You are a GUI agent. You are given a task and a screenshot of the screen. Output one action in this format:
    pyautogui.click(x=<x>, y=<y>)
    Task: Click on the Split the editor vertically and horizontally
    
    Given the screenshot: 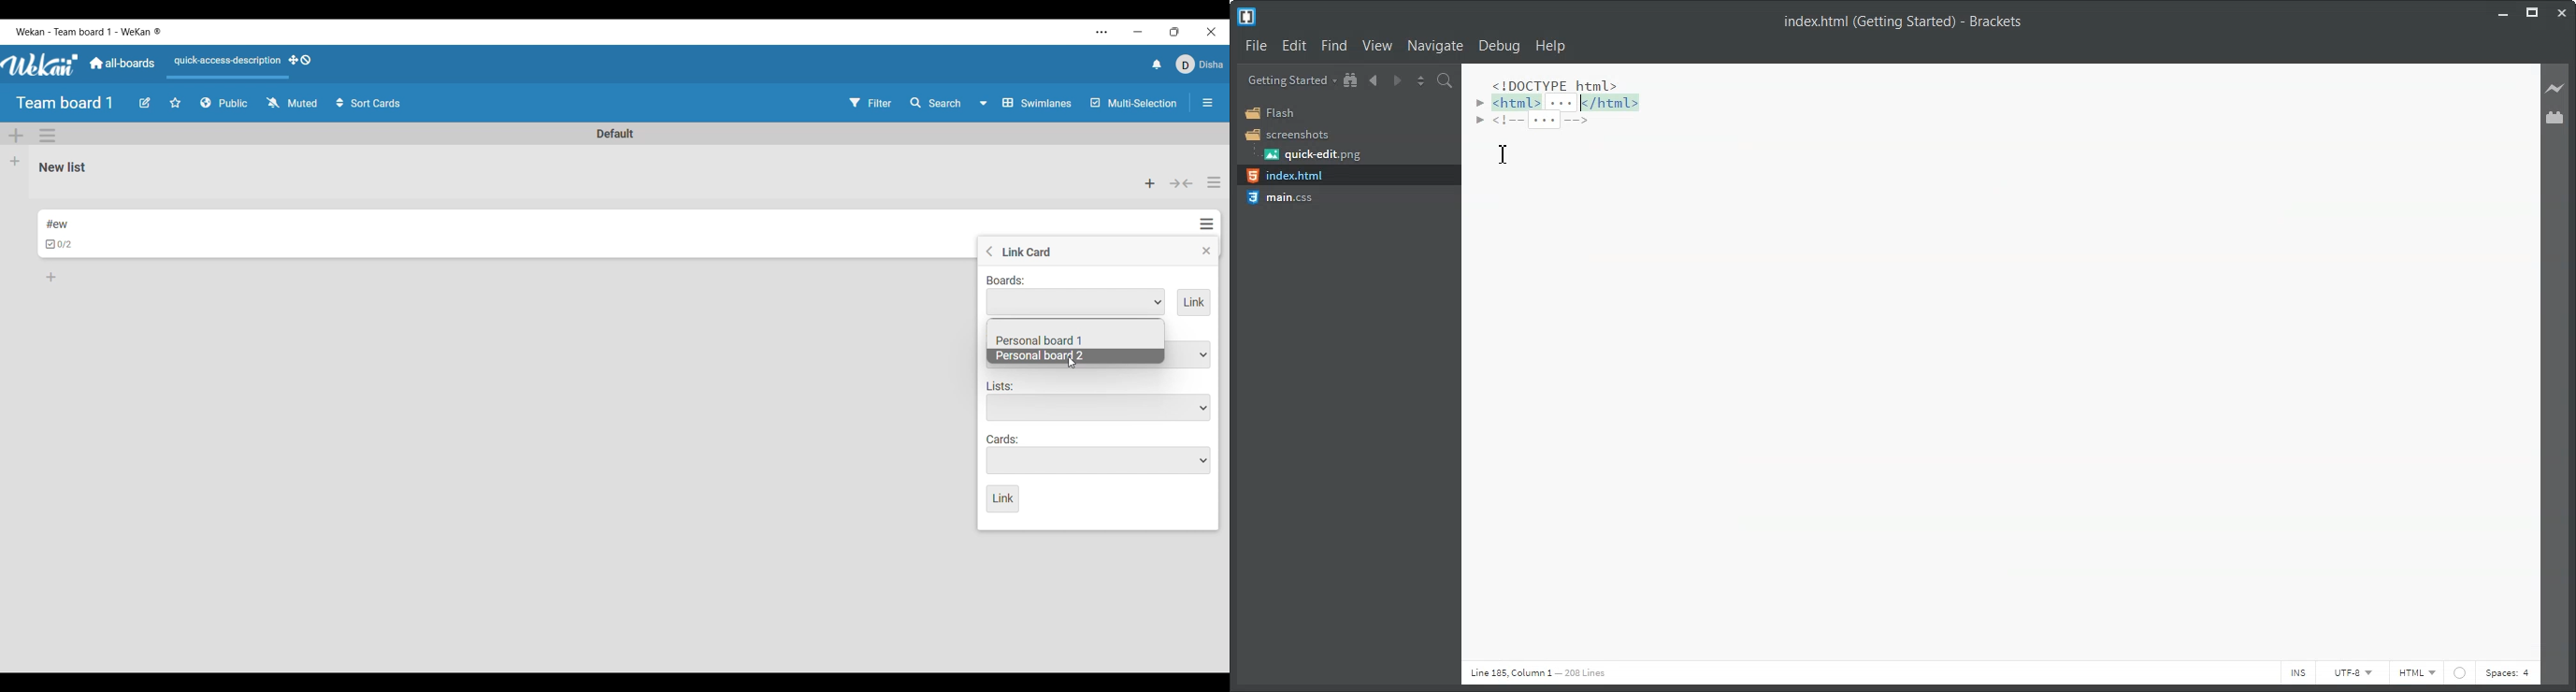 What is the action you would take?
    pyautogui.click(x=1421, y=80)
    